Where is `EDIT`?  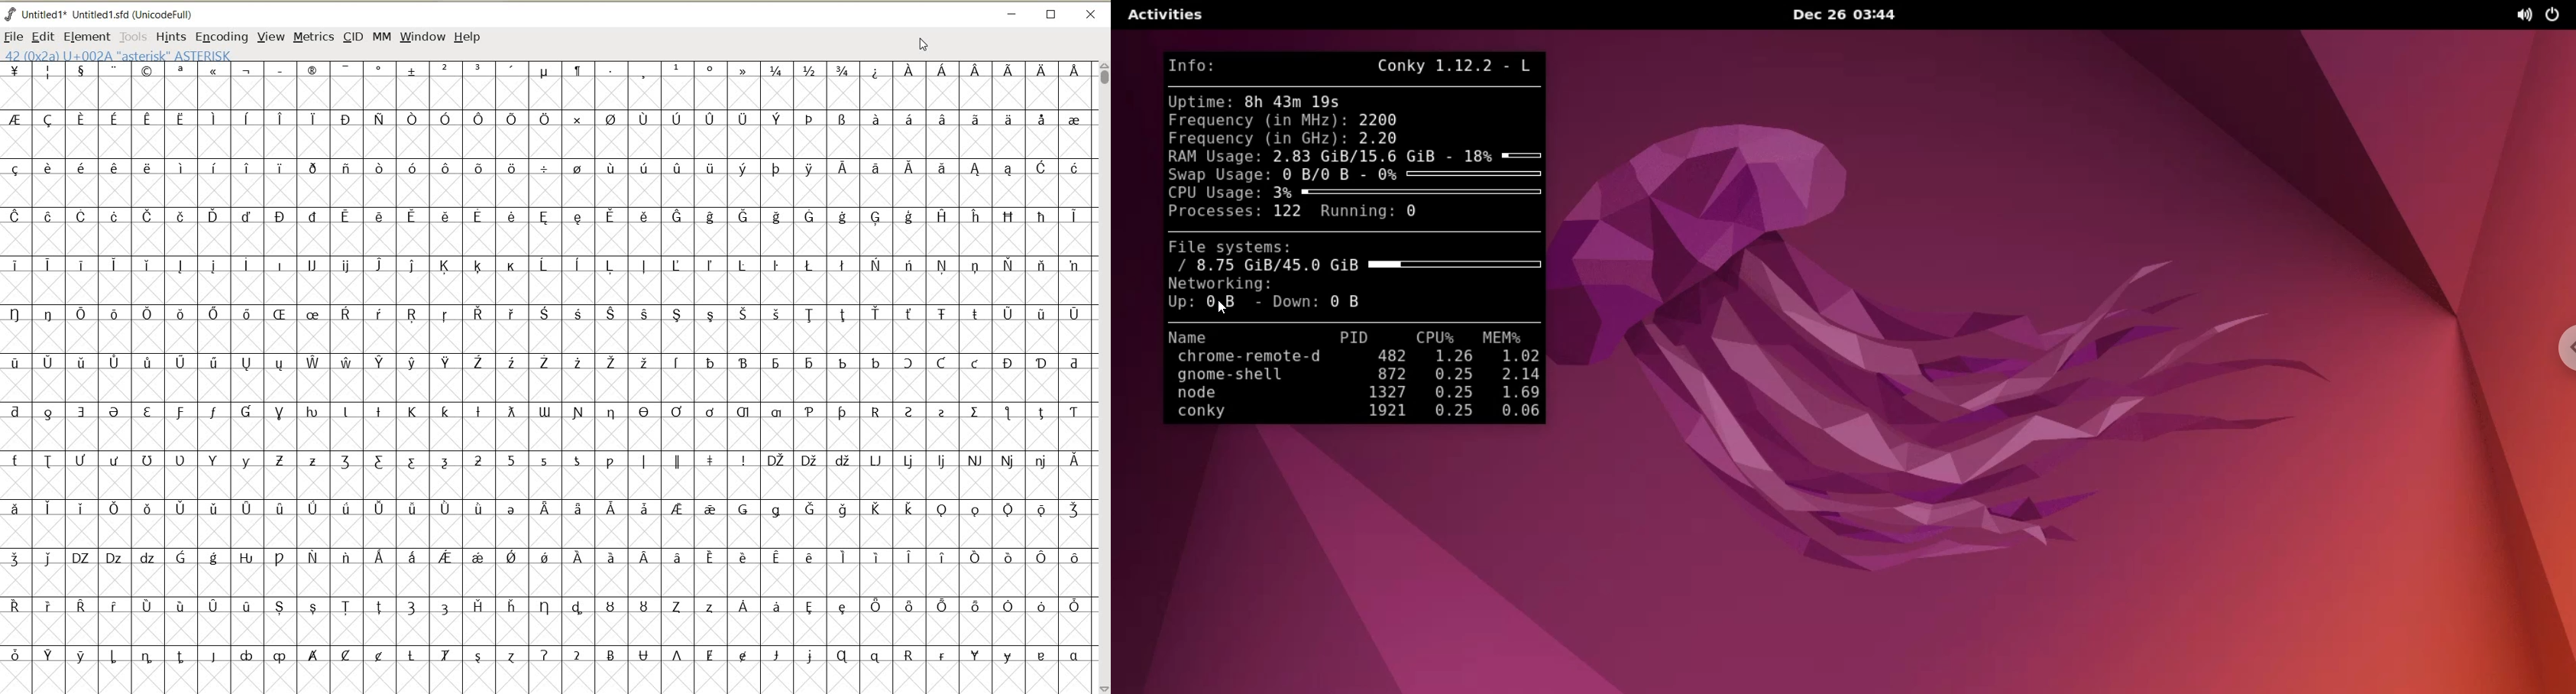 EDIT is located at coordinates (43, 36).